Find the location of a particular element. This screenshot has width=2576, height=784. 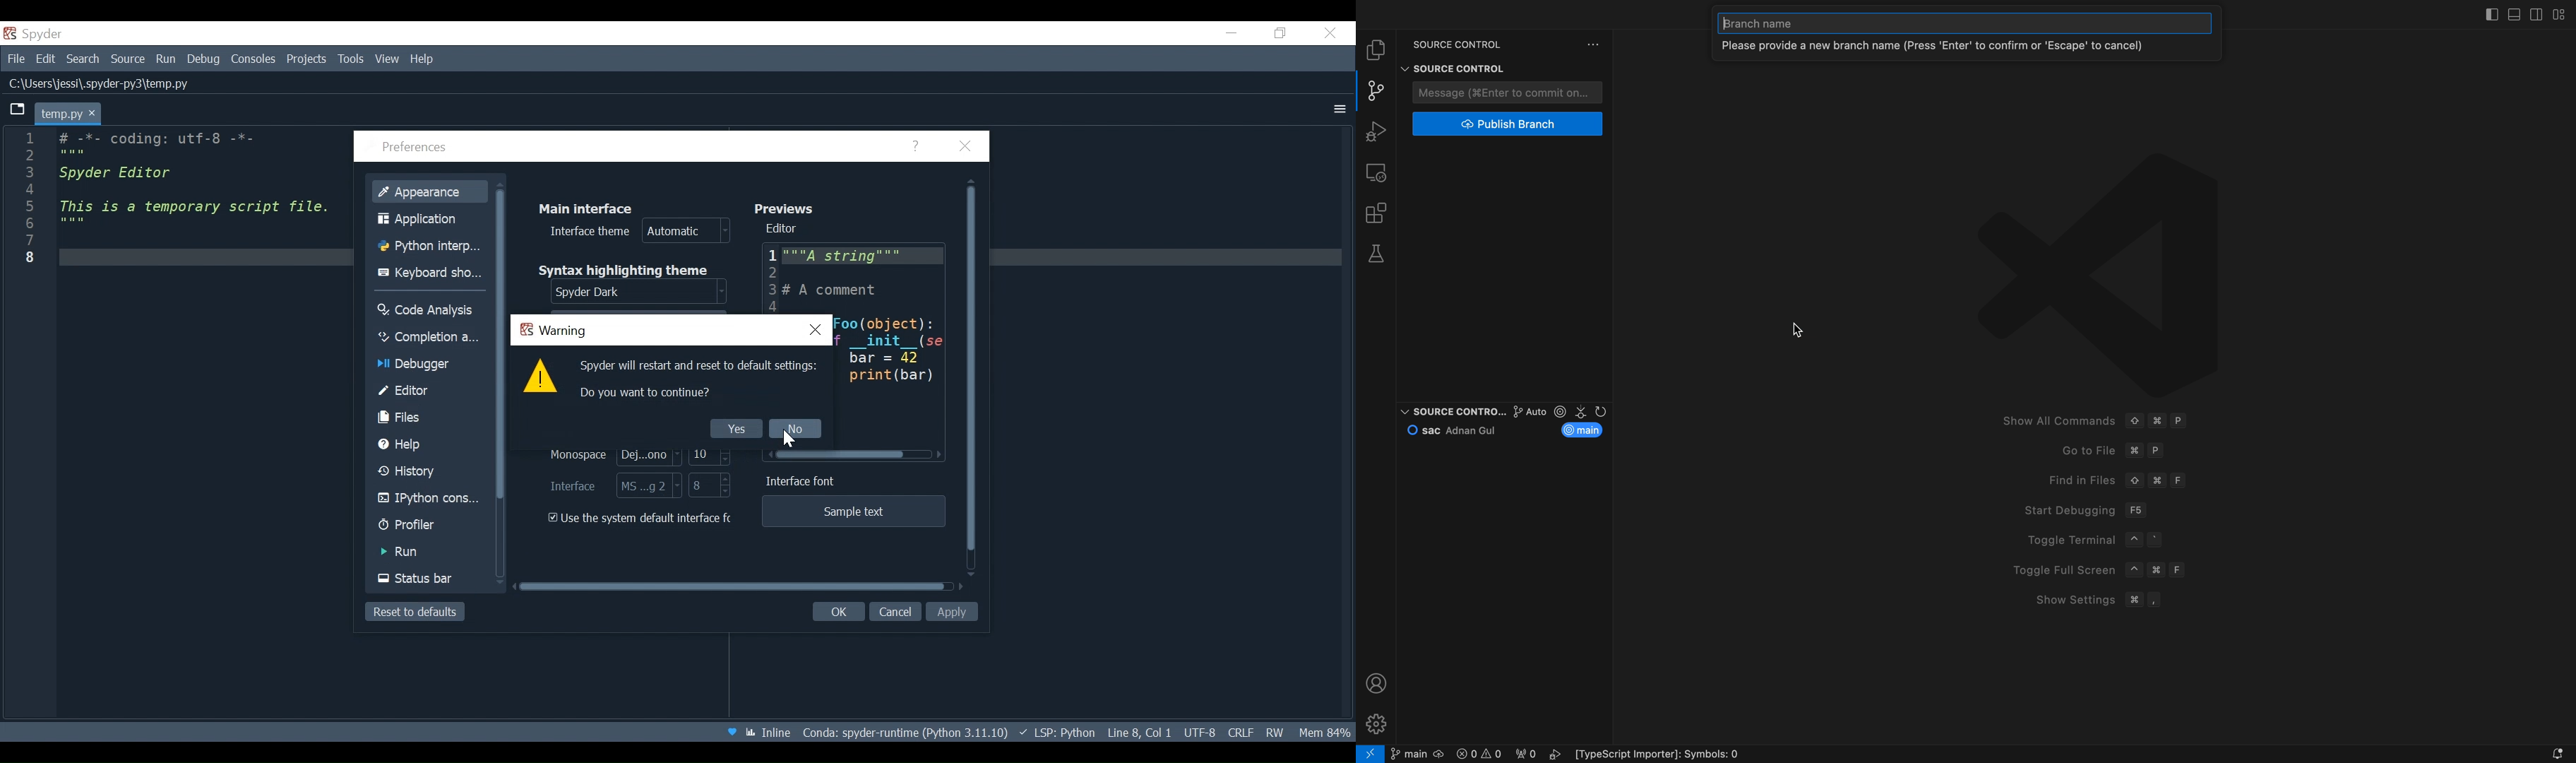

Close is located at coordinates (965, 147).